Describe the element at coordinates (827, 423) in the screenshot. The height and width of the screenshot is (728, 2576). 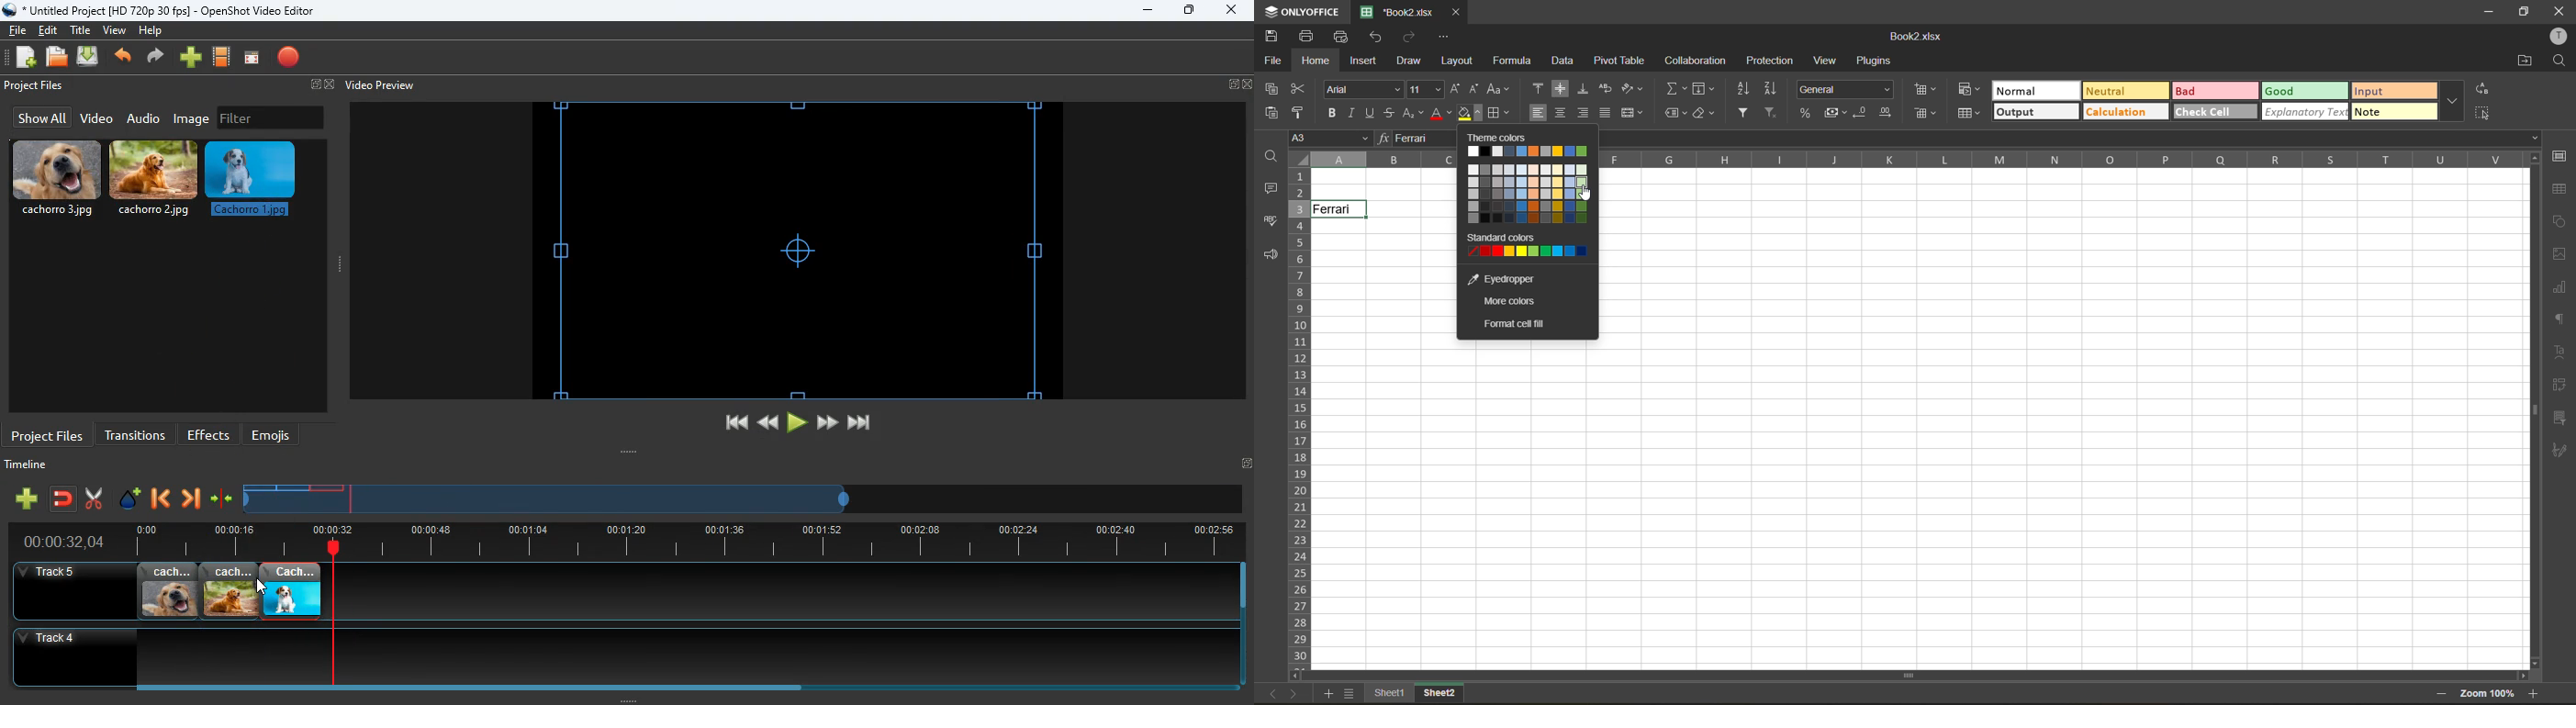
I see `forward` at that location.